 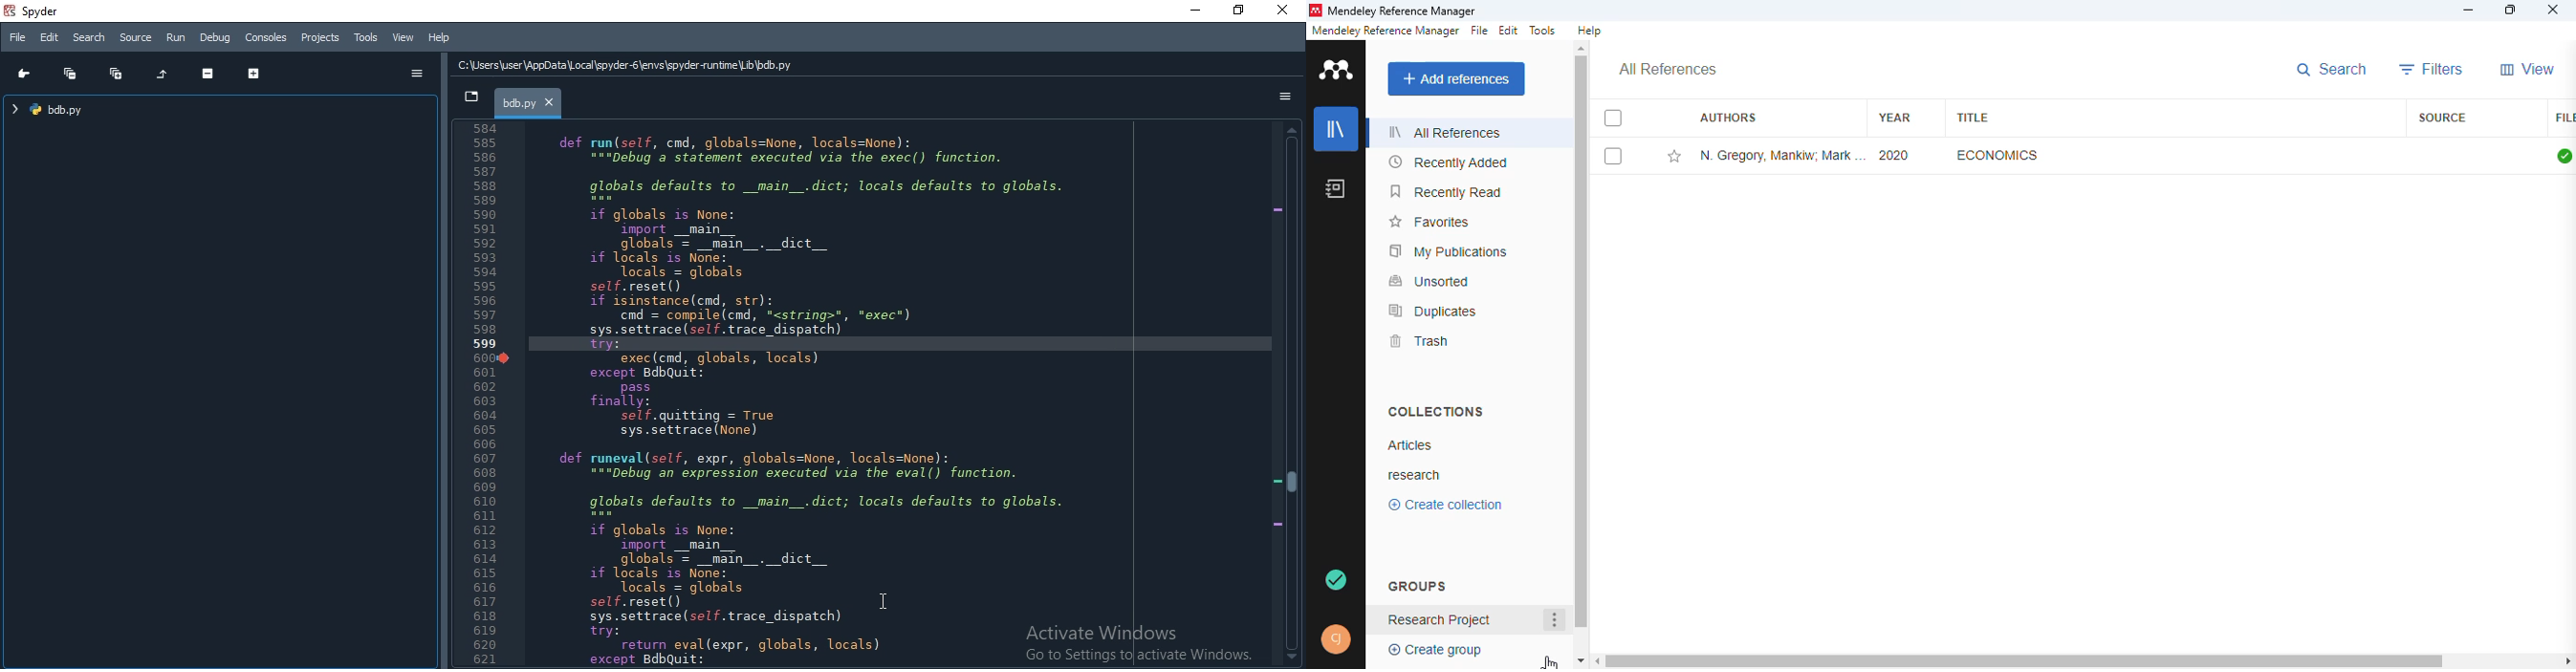 What do you see at coordinates (1580, 354) in the screenshot?
I see `vertical scroll bar` at bounding box center [1580, 354].